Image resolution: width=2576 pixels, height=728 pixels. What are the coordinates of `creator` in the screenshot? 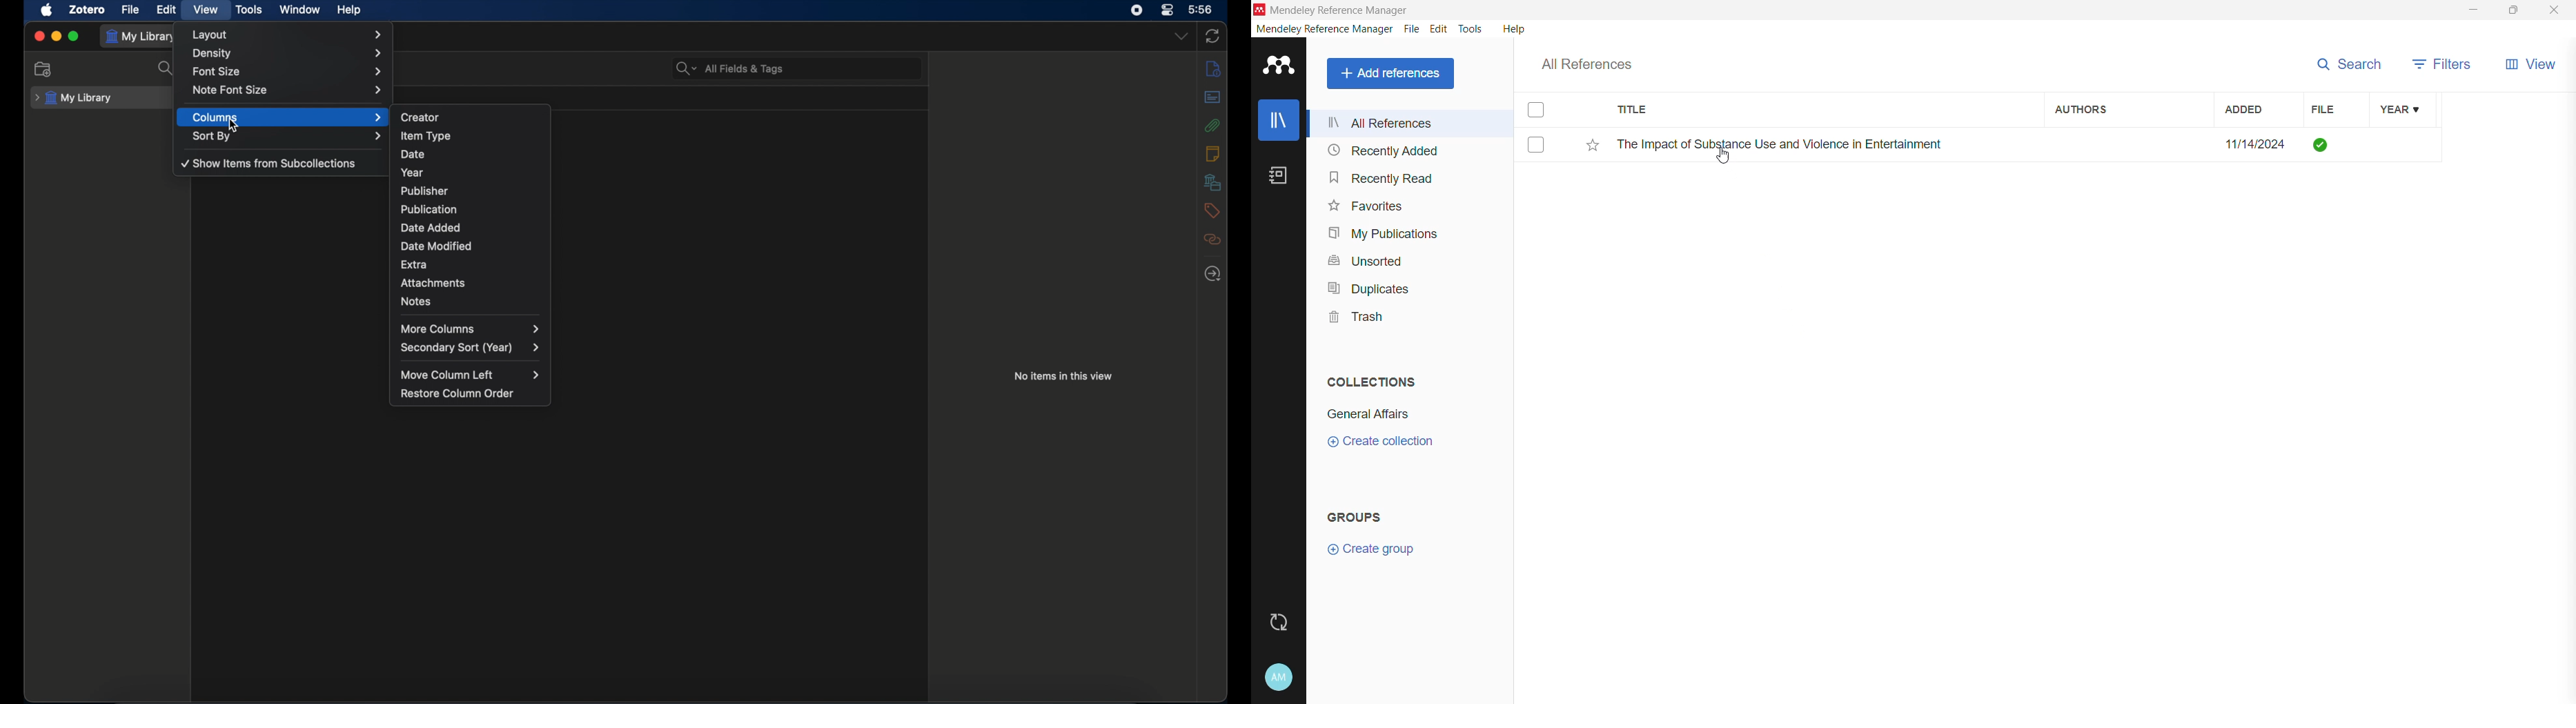 It's located at (473, 115).